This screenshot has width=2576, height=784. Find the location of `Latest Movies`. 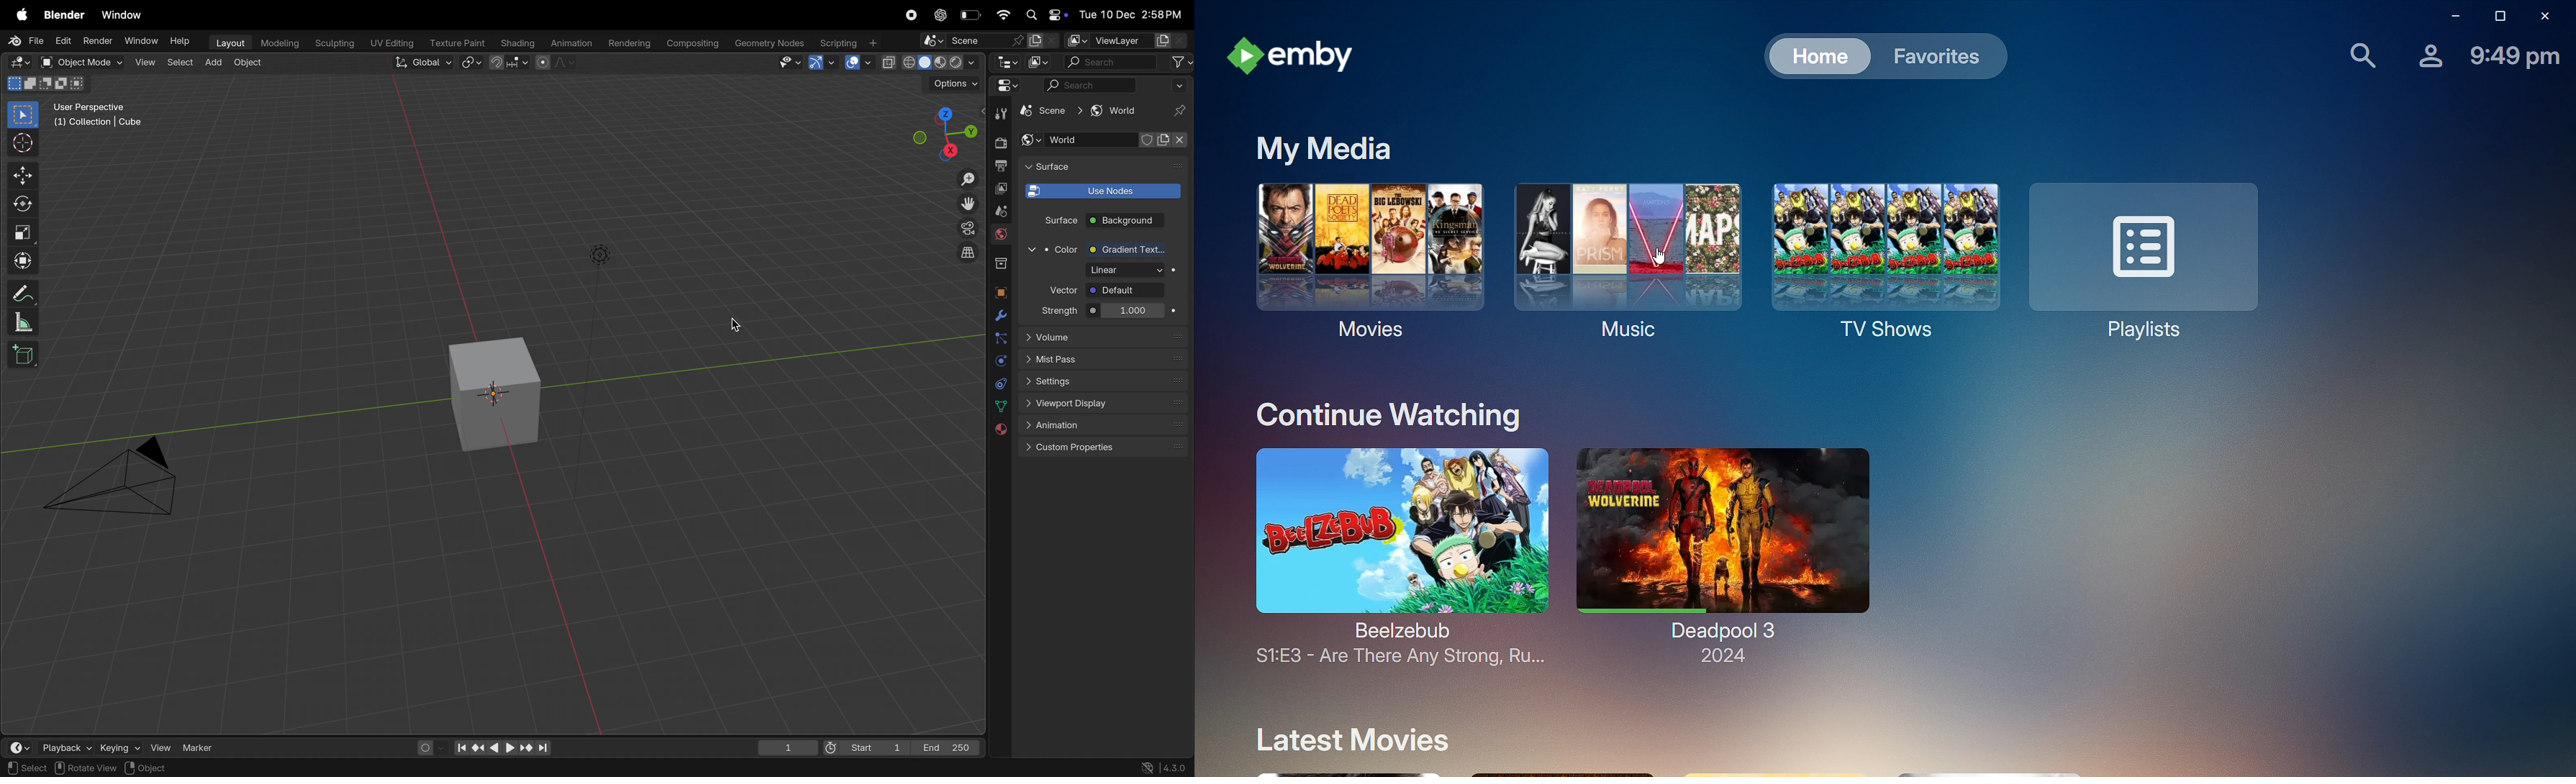

Latest Movies is located at coordinates (1346, 740).